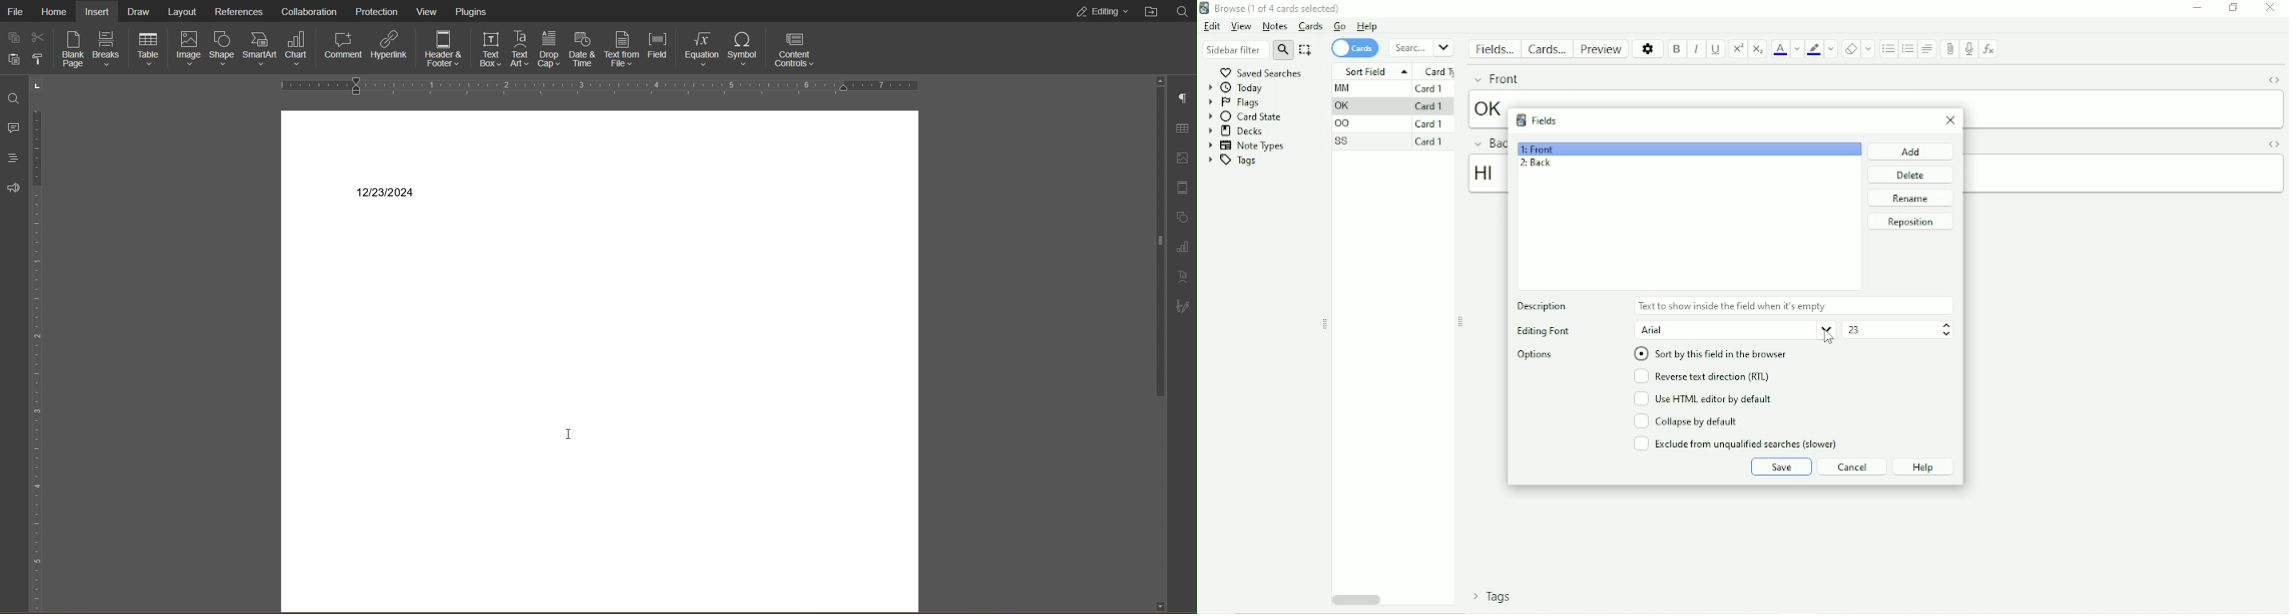  What do you see at coordinates (259, 49) in the screenshot?
I see `SmartArt` at bounding box center [259, 49].